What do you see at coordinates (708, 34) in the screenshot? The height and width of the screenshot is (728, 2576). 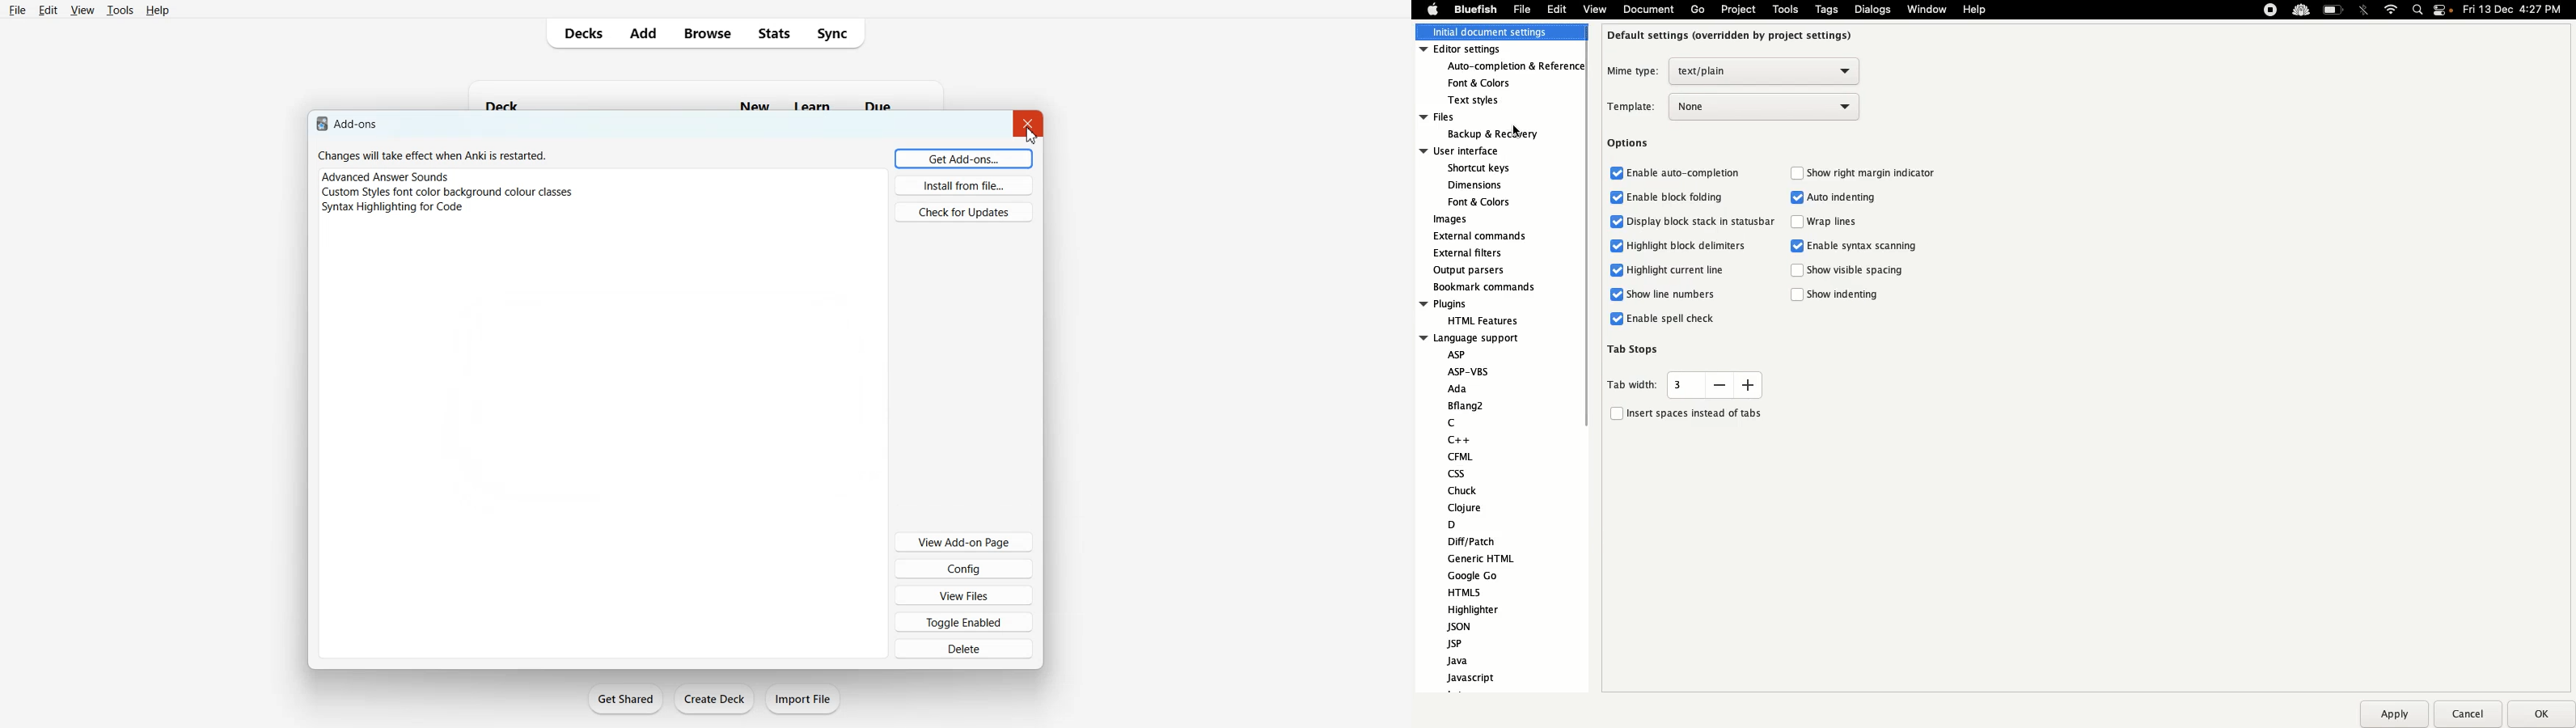 I see `Browse` at bounding box center [708, 34].